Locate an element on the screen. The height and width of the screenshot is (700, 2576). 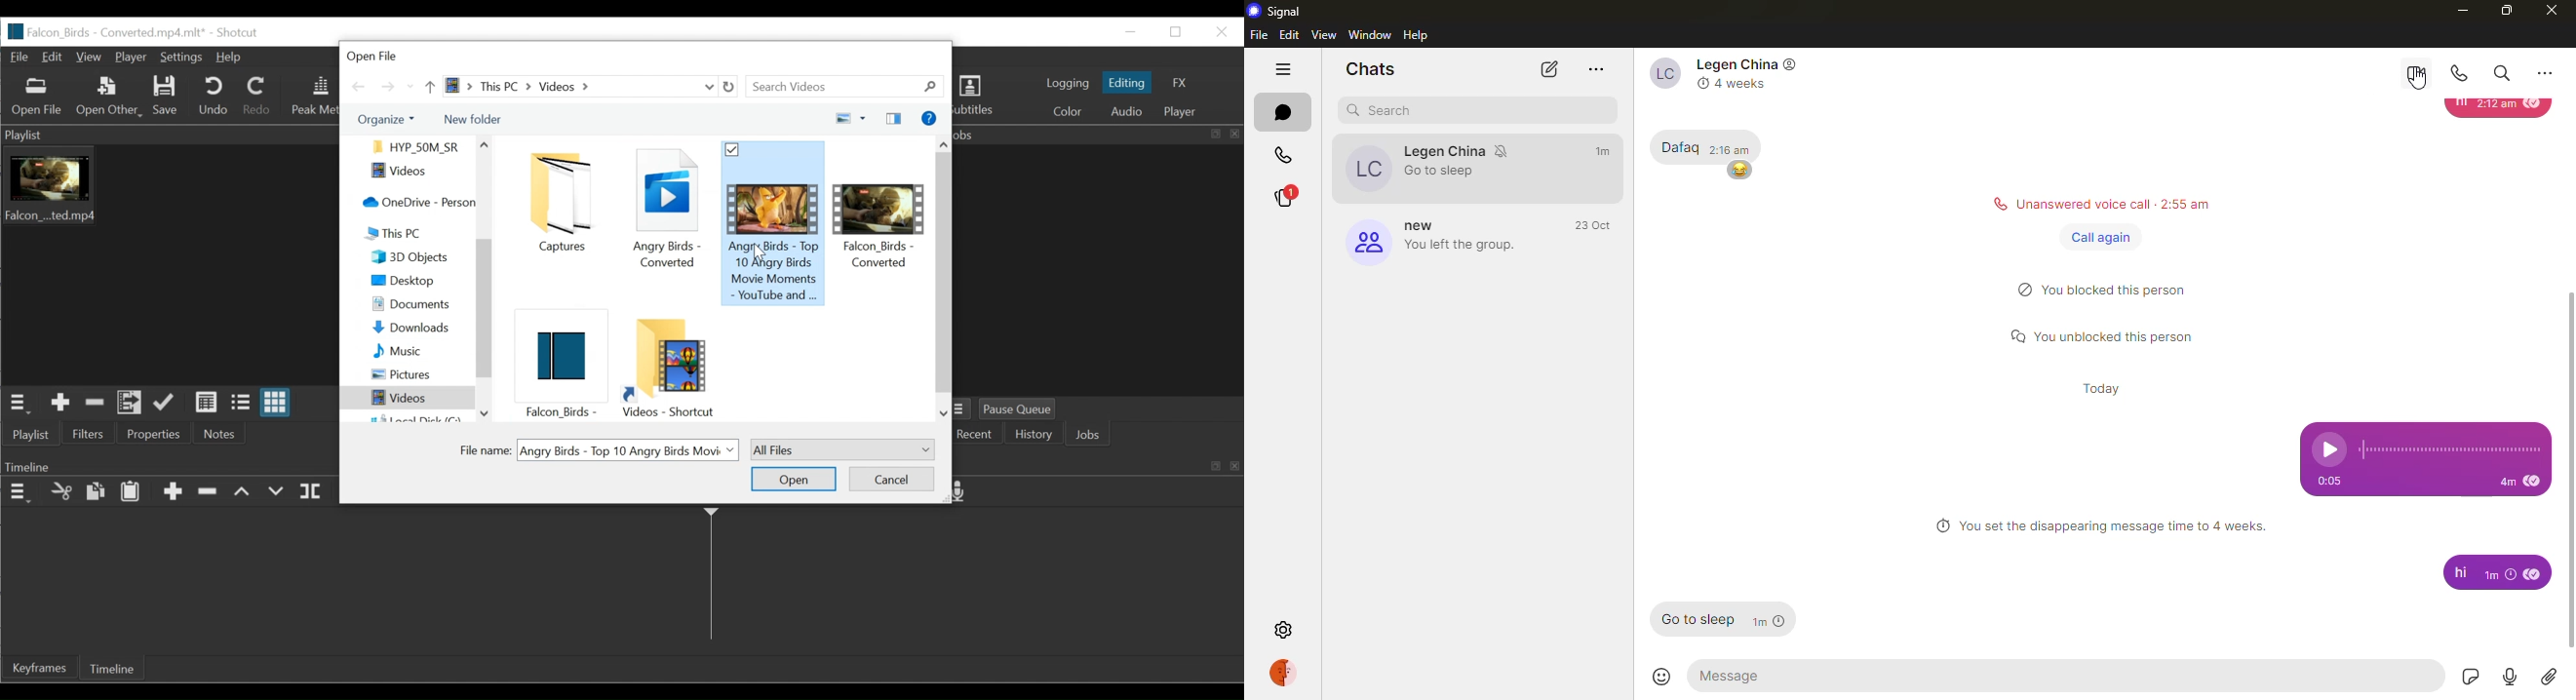
logging is located at coordinates (1066, 84).